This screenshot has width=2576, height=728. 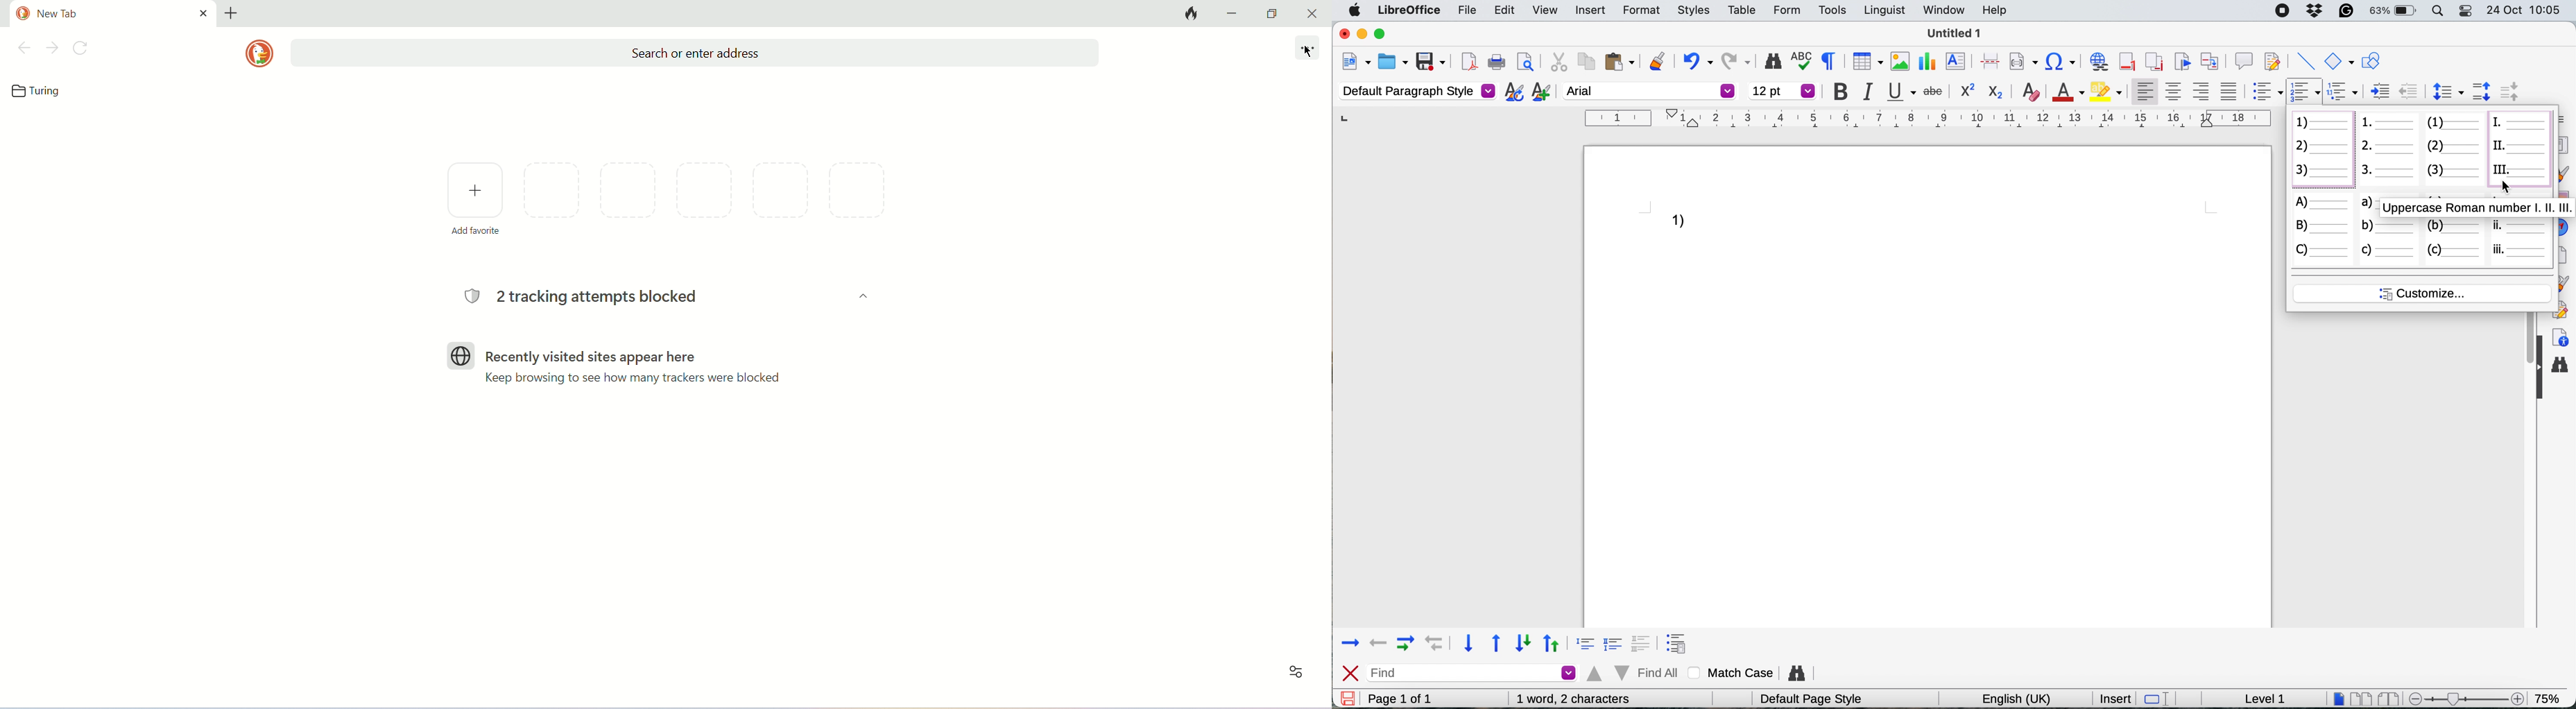 I want to click on find and replace, so click(x=1772, y=61).